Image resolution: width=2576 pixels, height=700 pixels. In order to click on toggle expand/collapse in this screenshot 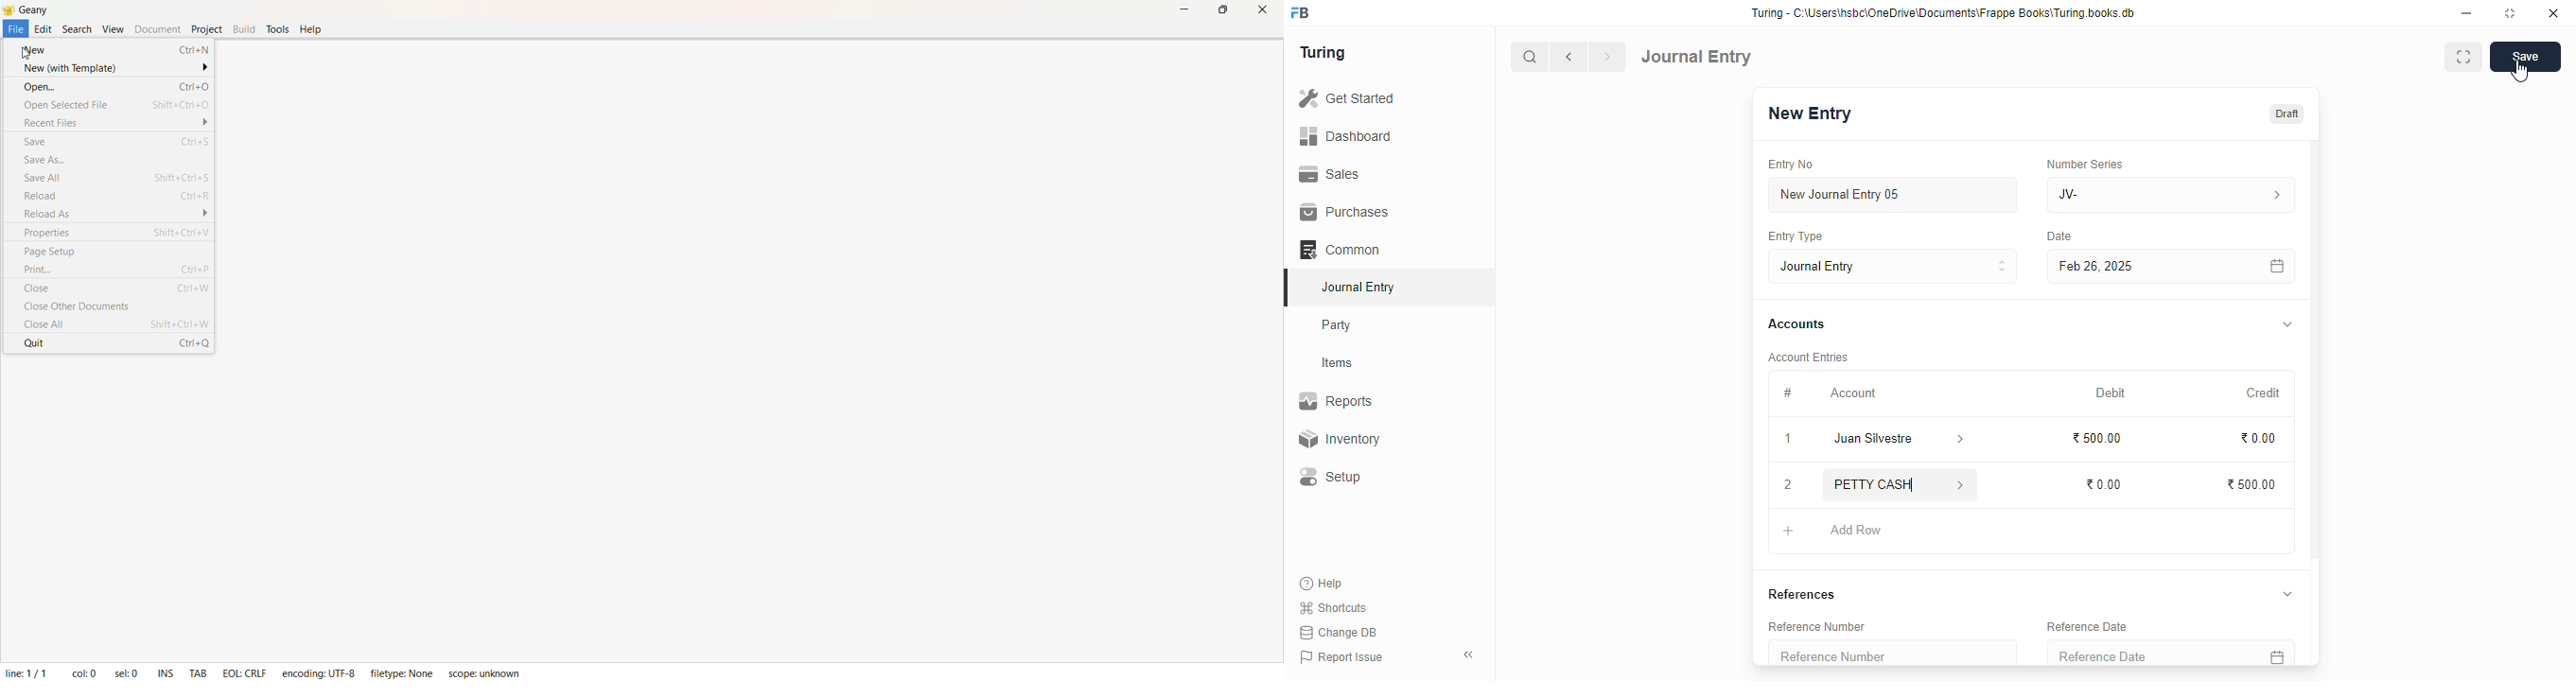, I will do `click(2288, 325)`.